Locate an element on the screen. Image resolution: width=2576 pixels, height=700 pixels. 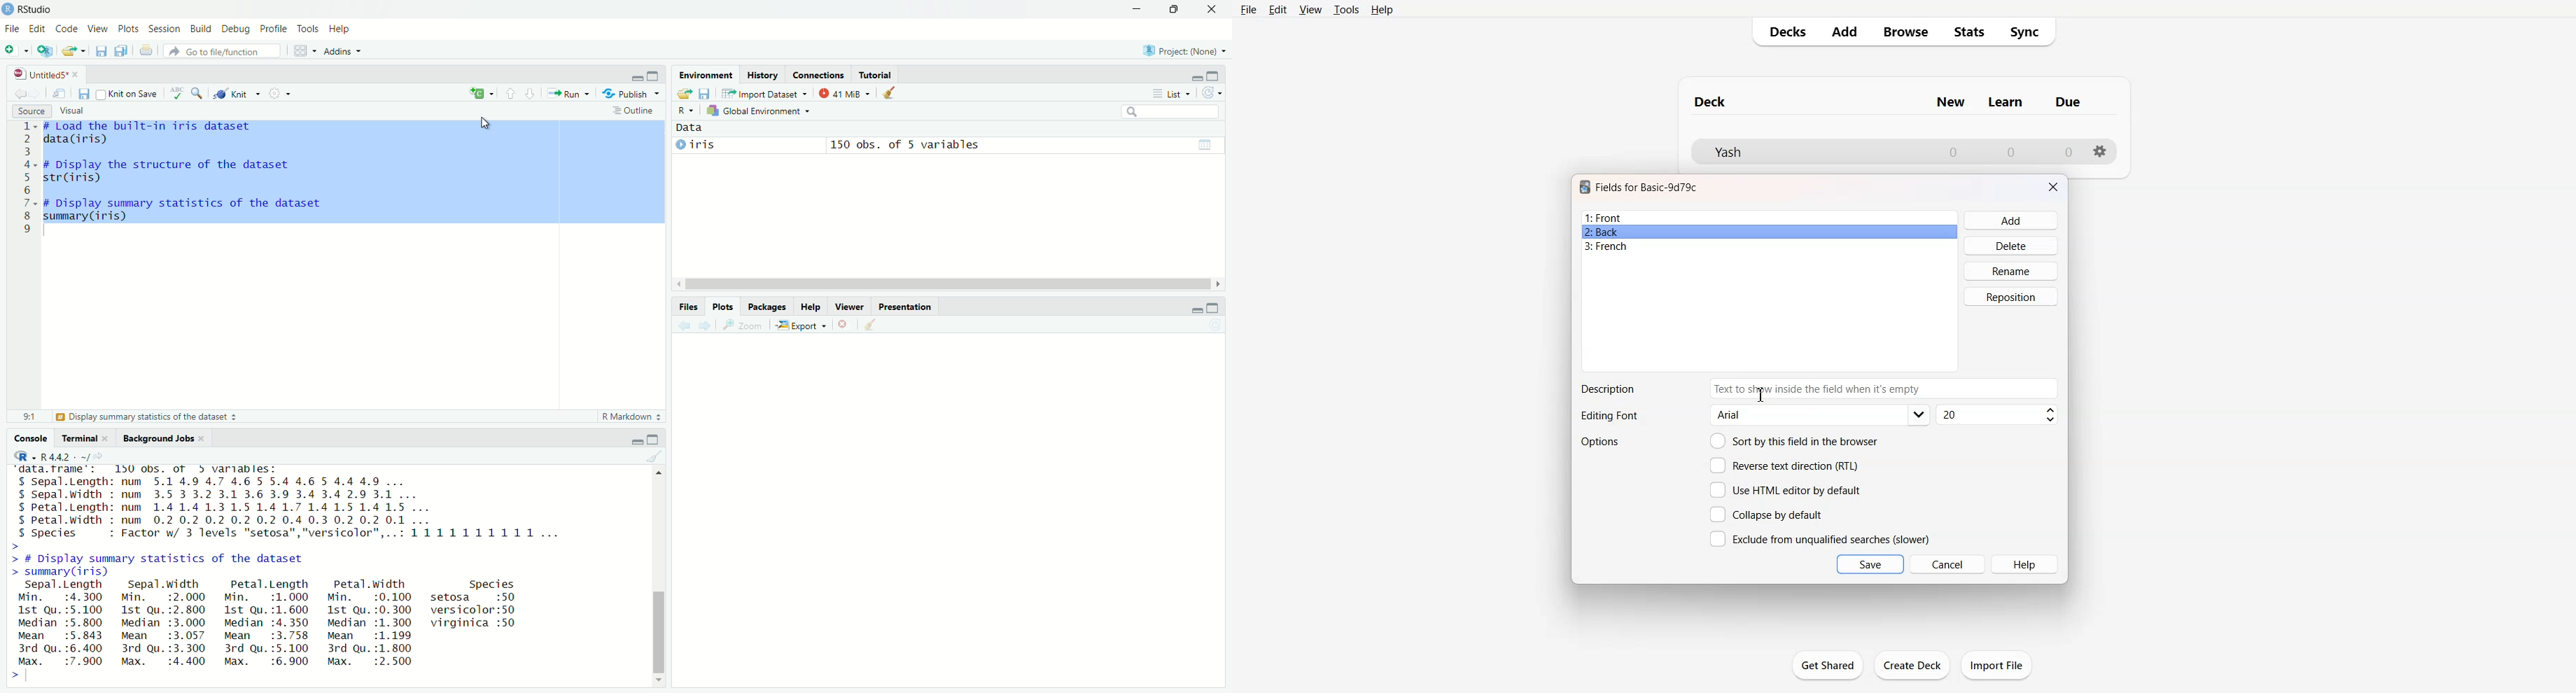
# Load the built-in iris datasetdata(iris)# Display the structure of the datasetstr(iris)# Display summary statistics of the datasetsummary (iris) is located at coordinates (350, 172).